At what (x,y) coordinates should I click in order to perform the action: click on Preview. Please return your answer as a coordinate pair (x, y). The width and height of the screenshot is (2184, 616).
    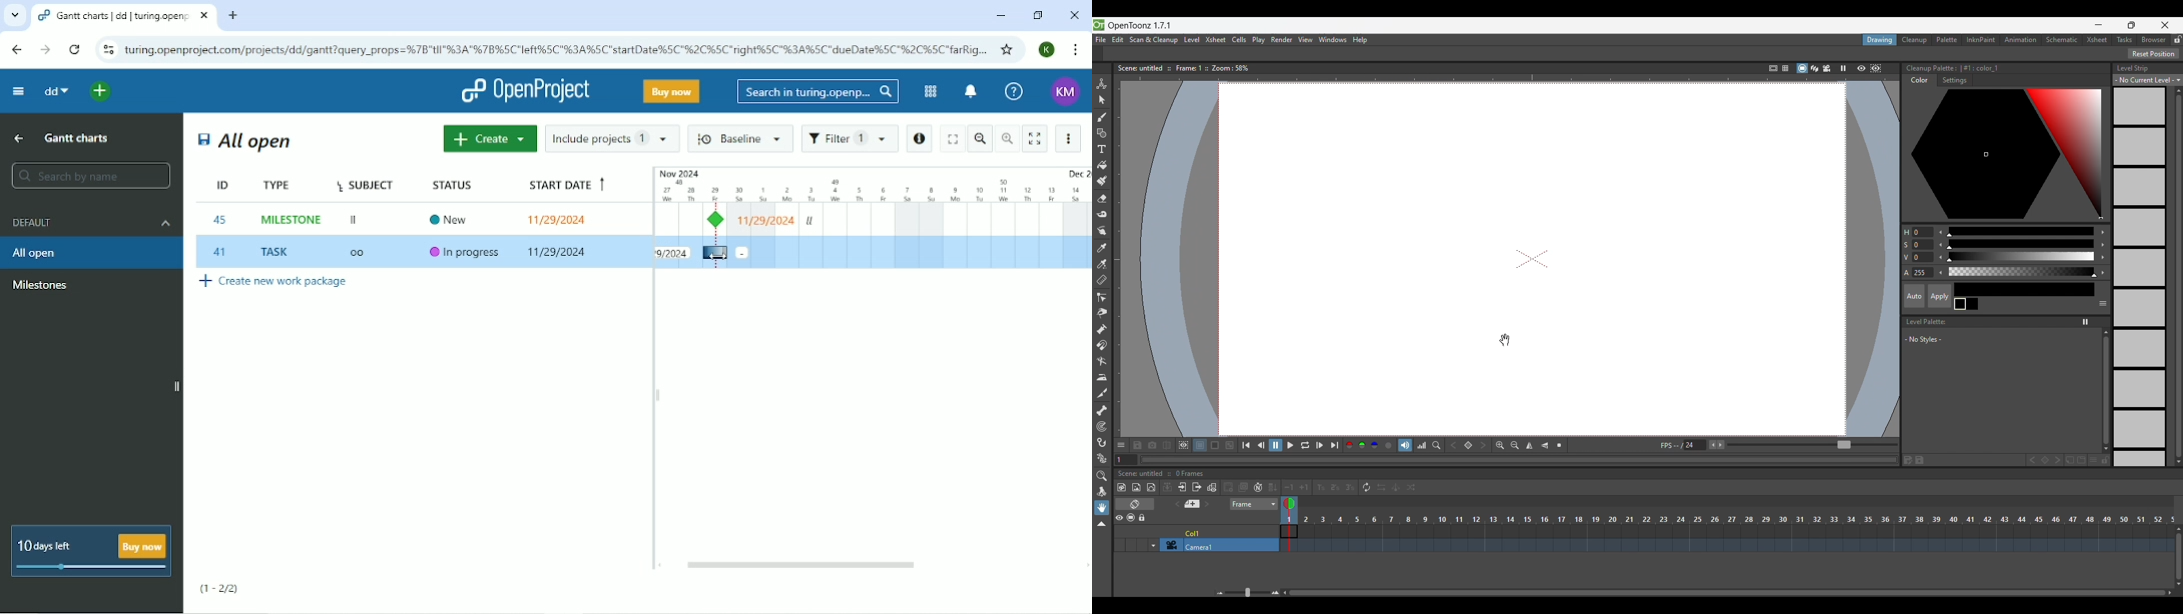
    Looking at the image, I should click on (1862, 68).